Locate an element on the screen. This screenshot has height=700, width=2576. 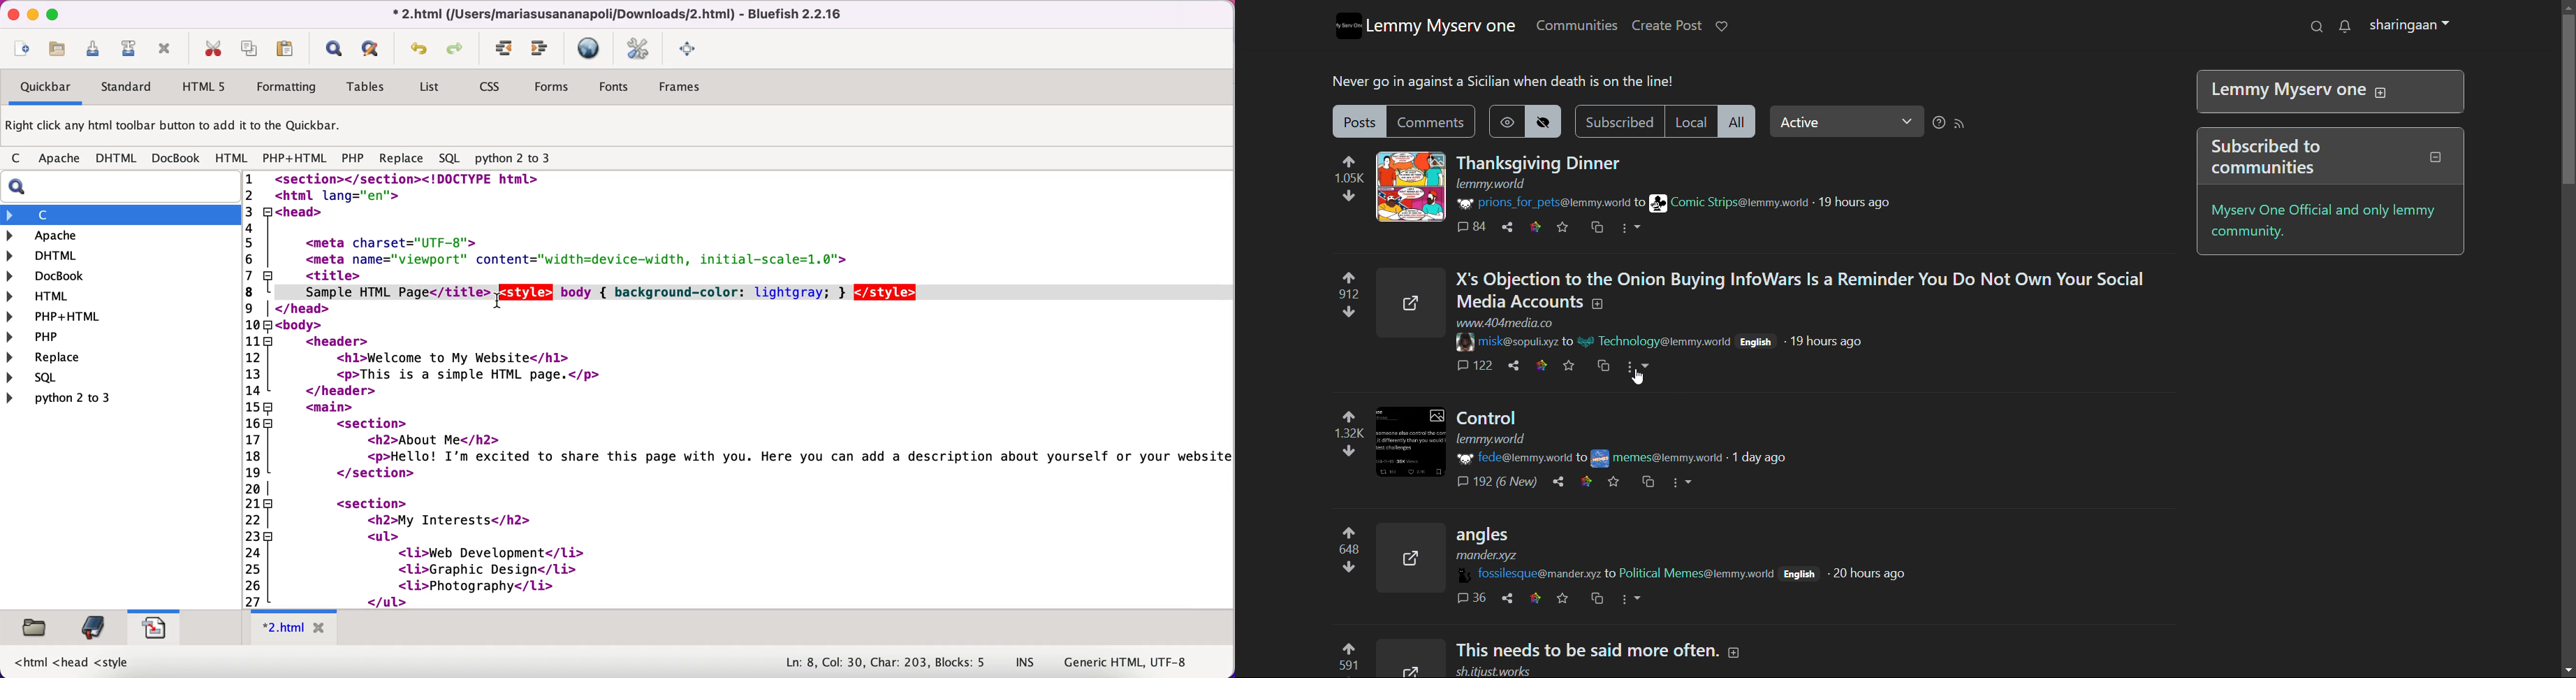
link is located at coordinates (1534, 598).